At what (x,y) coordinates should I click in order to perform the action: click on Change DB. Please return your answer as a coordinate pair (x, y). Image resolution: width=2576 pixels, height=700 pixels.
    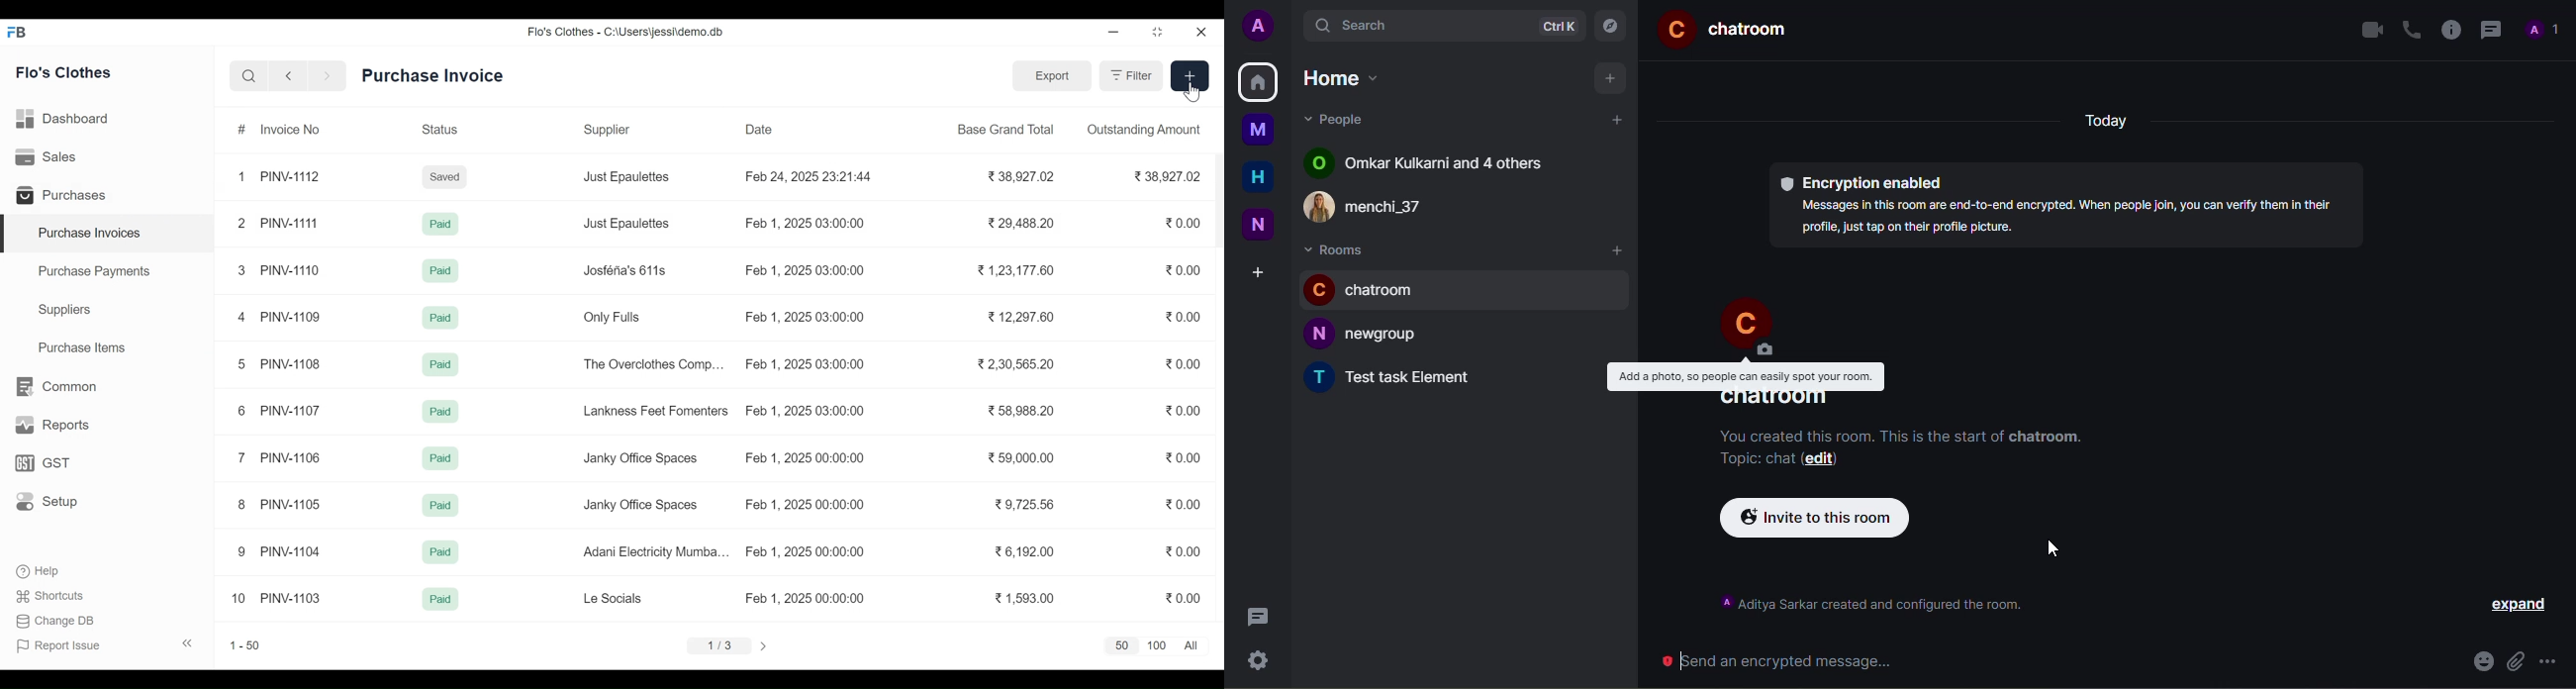
    Looking at the image, I should click on (56, 621).